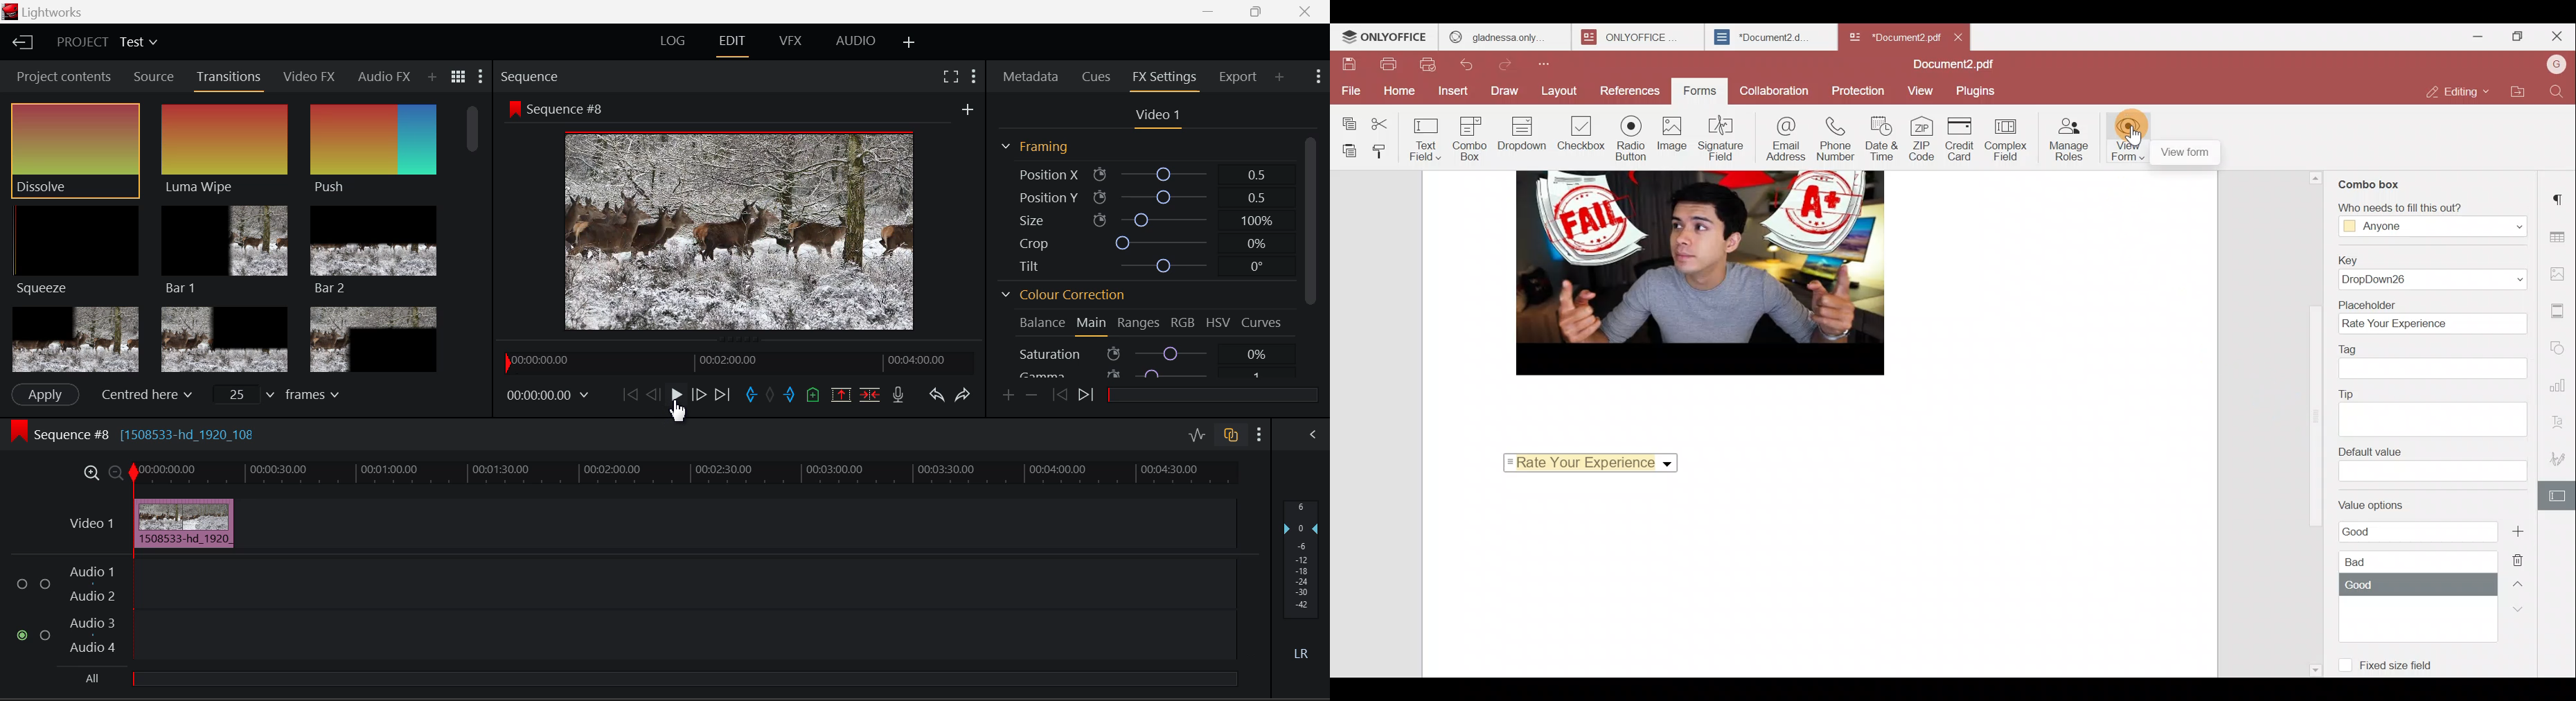  Describe the element at coordinates (853, 44) in the screenshot. I see `Audio Layout` at that location.